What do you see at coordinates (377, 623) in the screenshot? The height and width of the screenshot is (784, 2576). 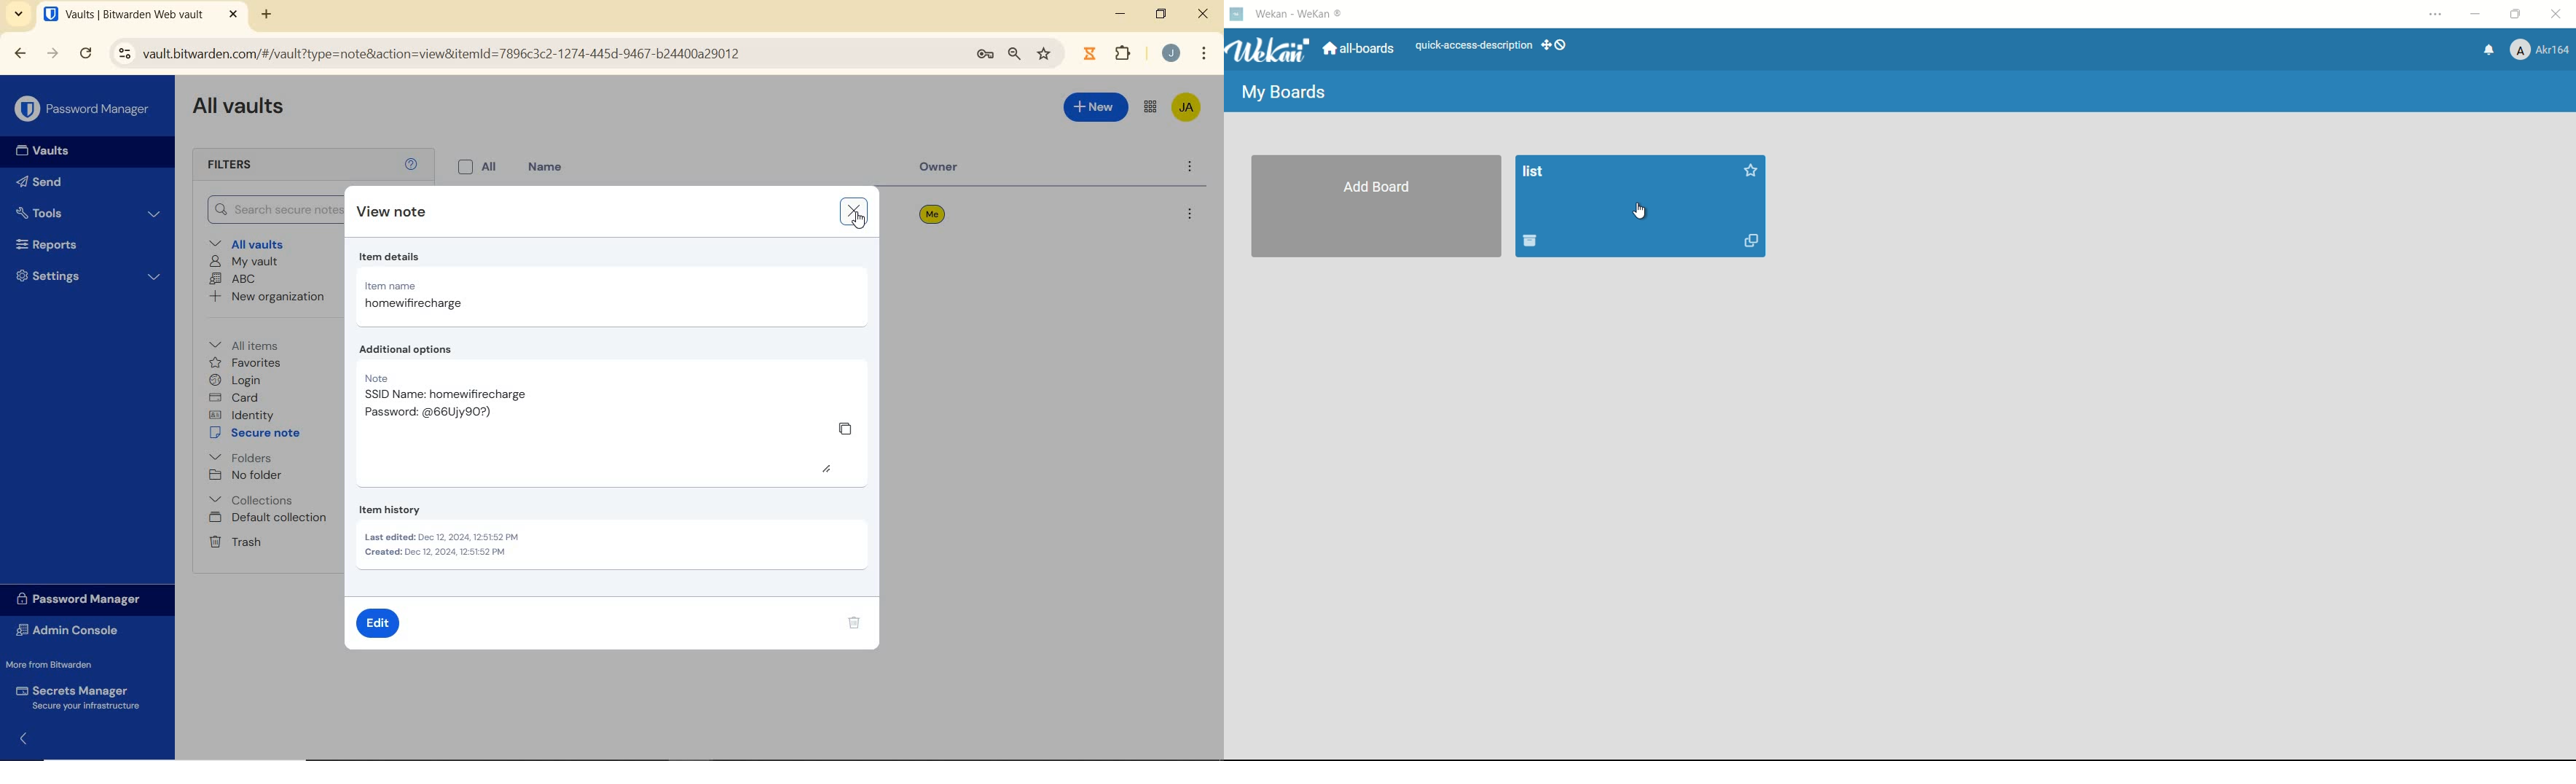 I see `edit` at bounding box center [377, 623].